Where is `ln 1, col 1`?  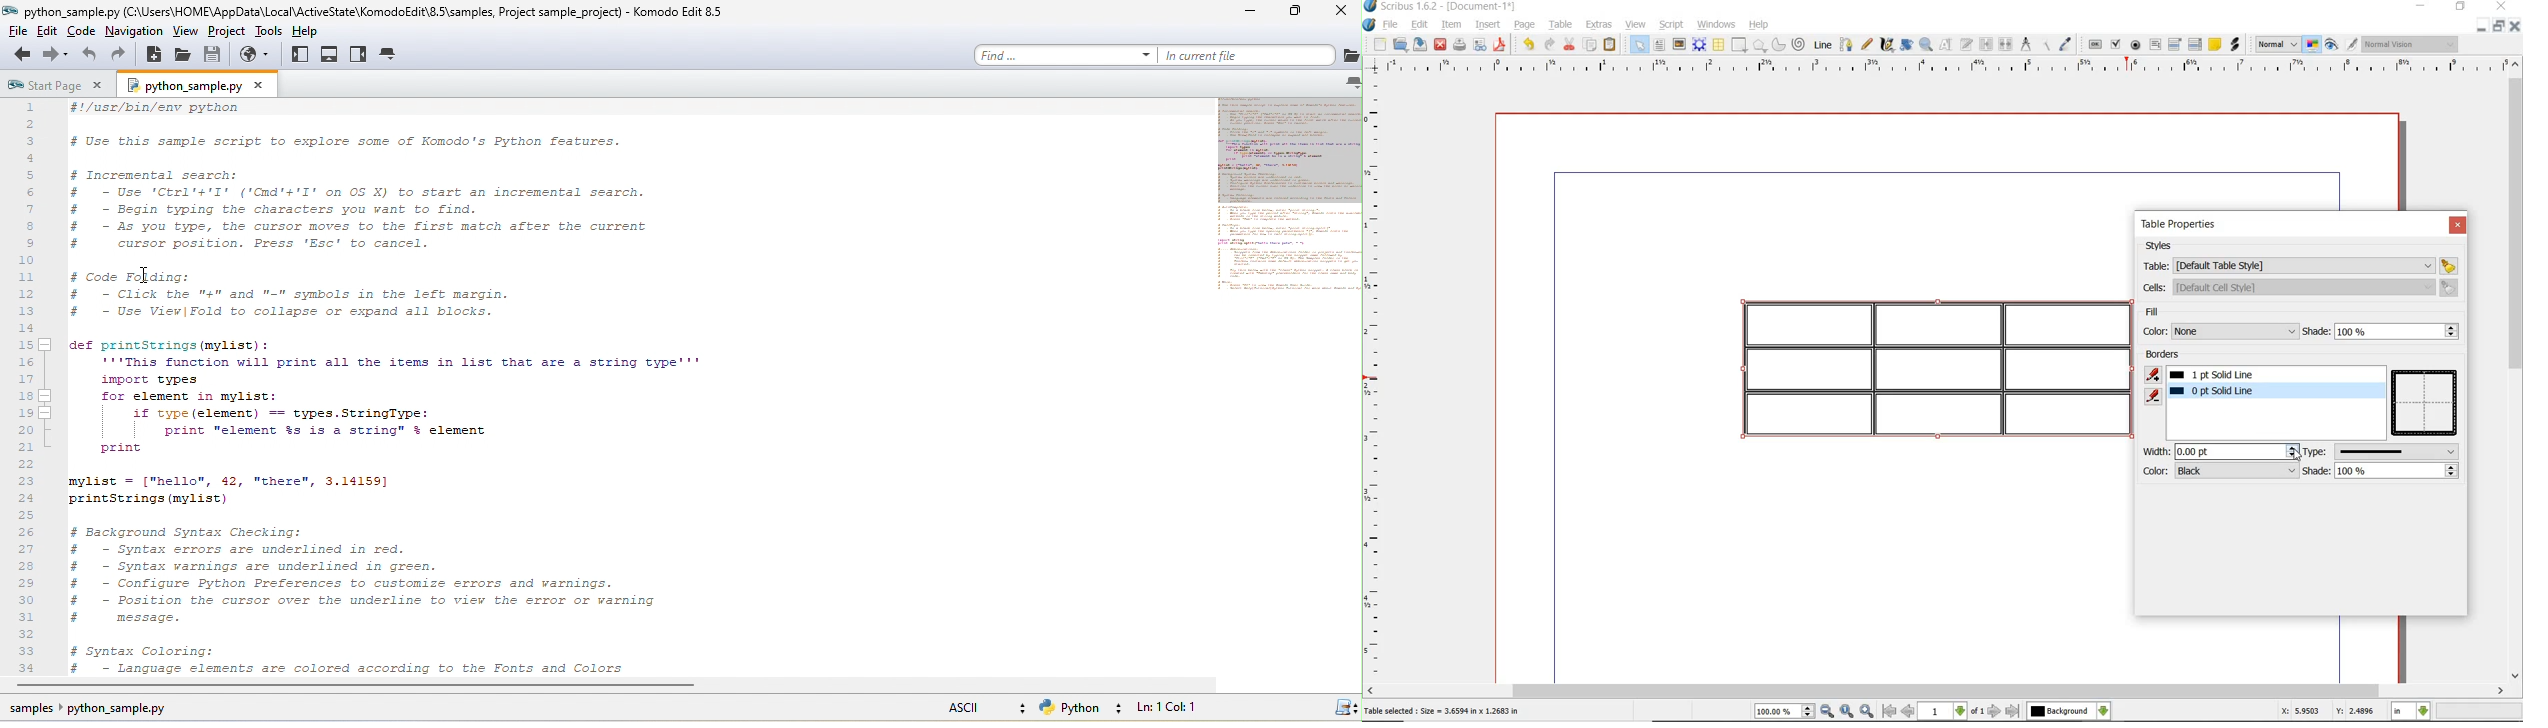 ln 1, col 1 is located at coordinates (1168, 708).